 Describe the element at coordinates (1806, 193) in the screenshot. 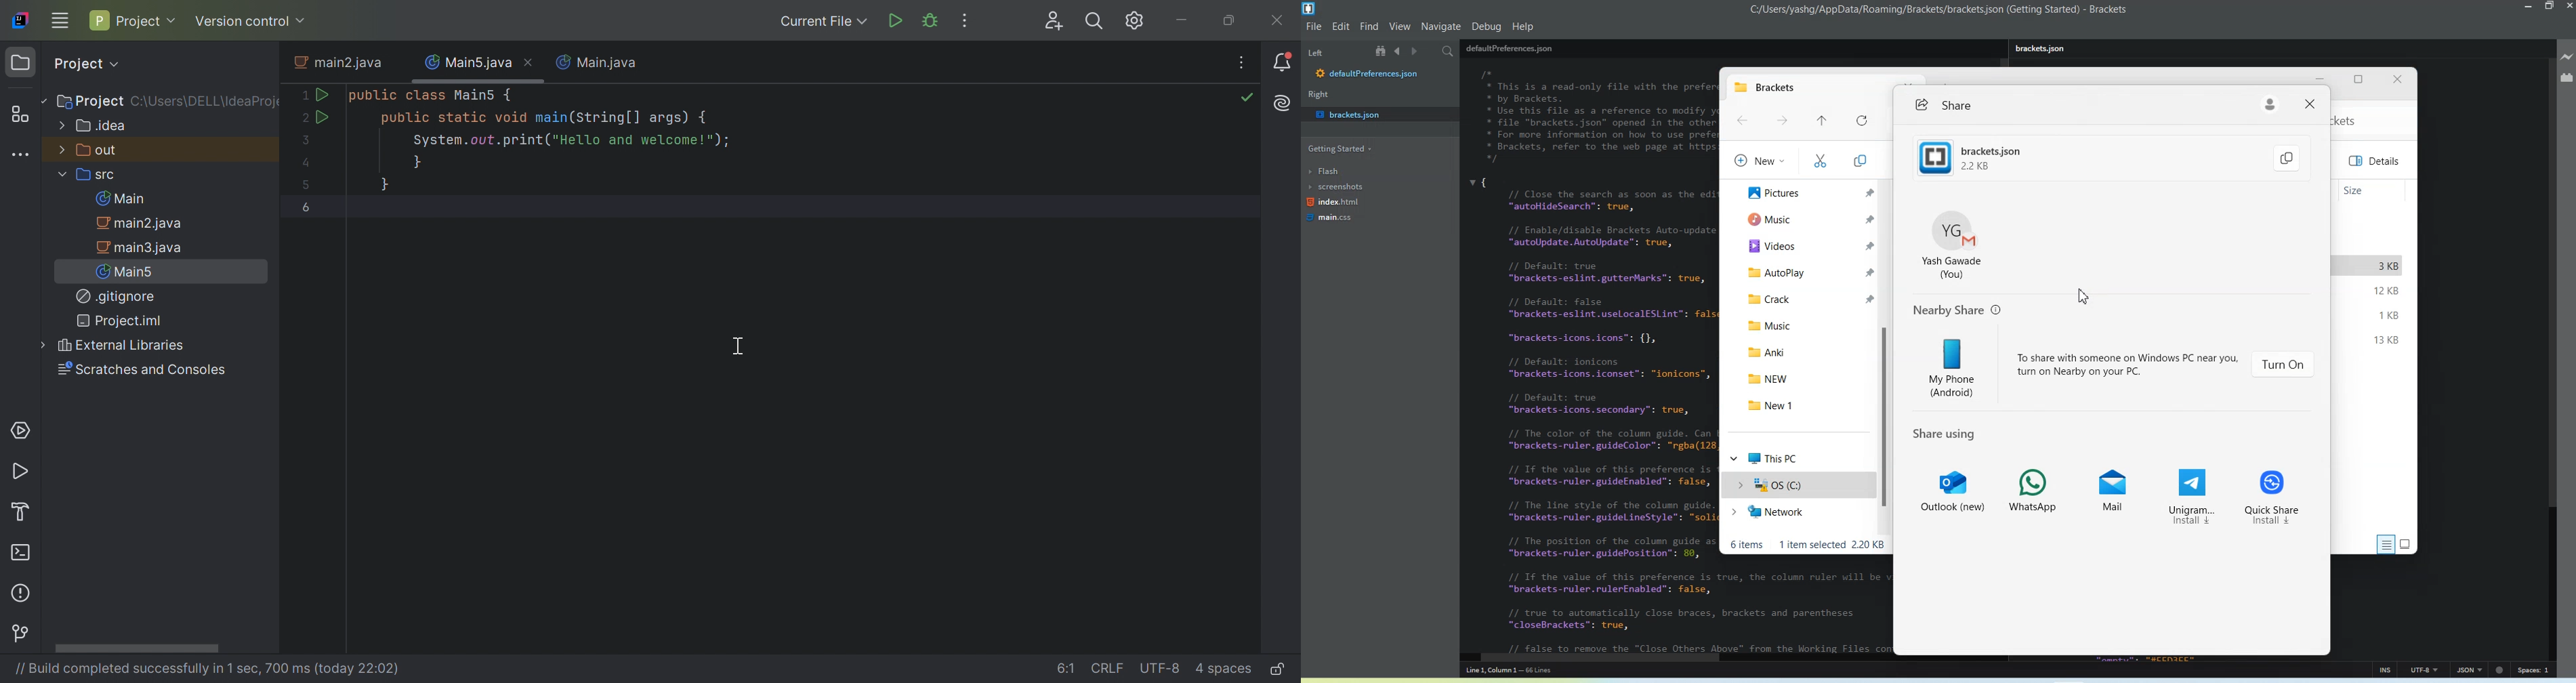

I see `Pictures` at that location.